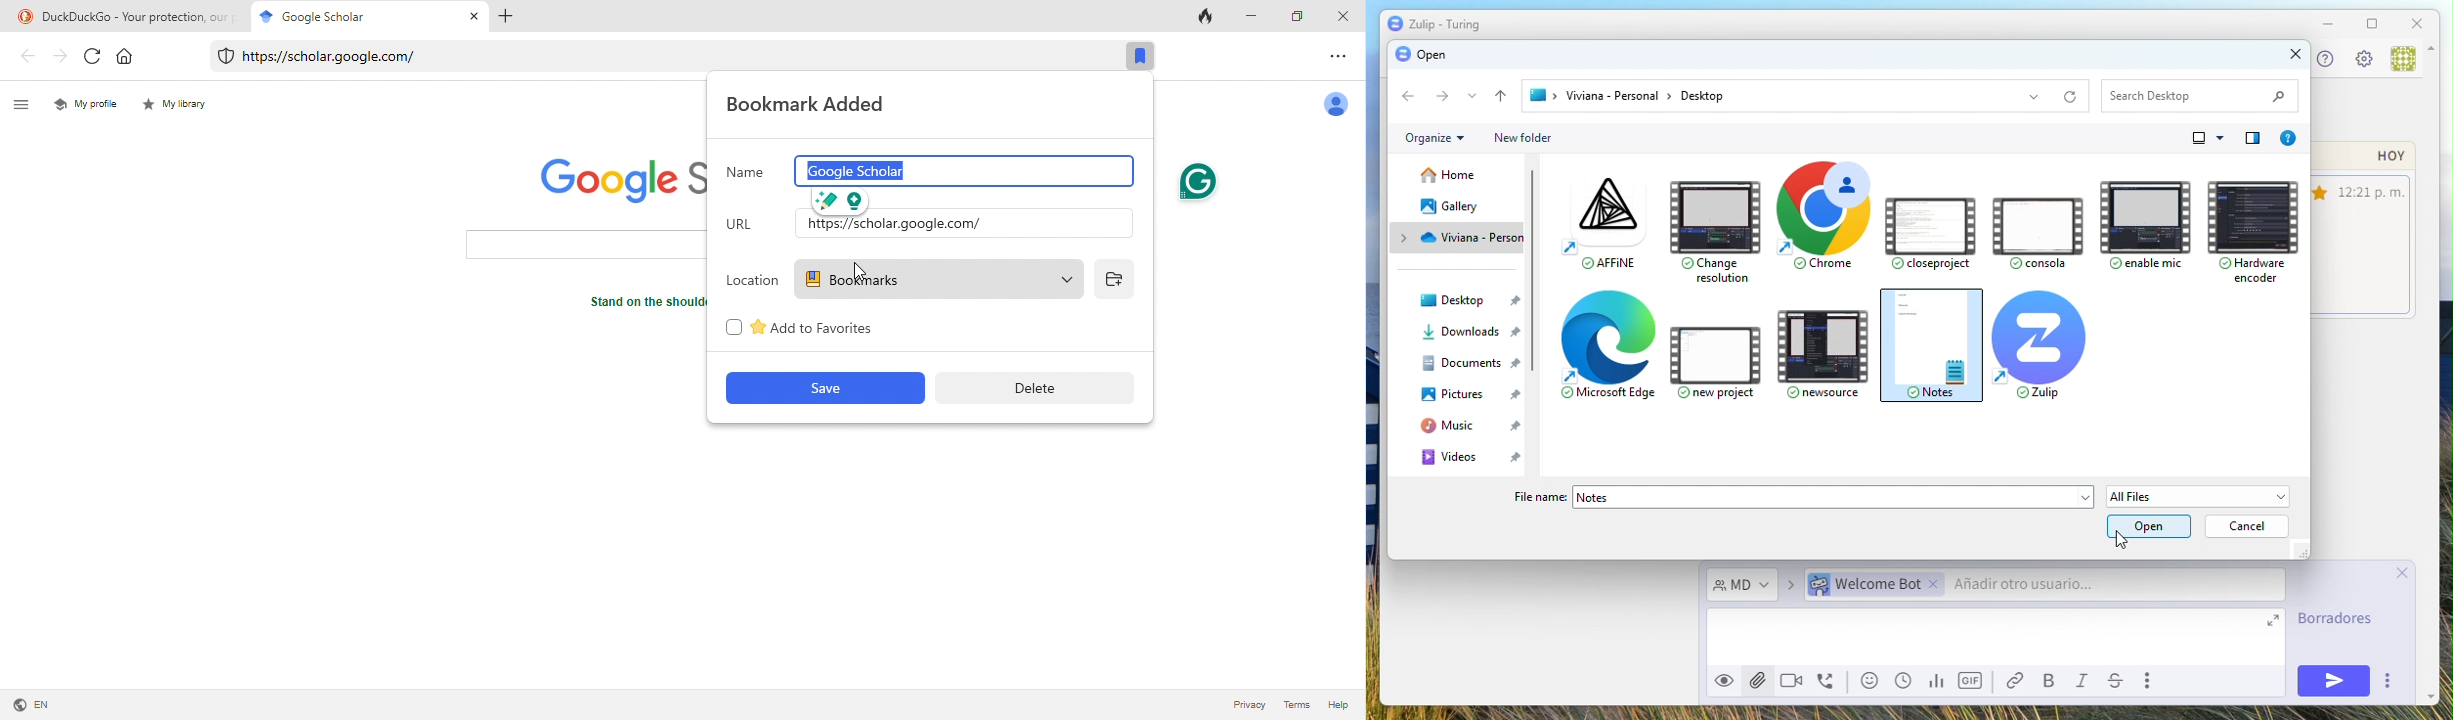  What do you see at coordinates (1743, 586) in the screenshot?
I see `direct messages` at bounding box center [1743, 586].